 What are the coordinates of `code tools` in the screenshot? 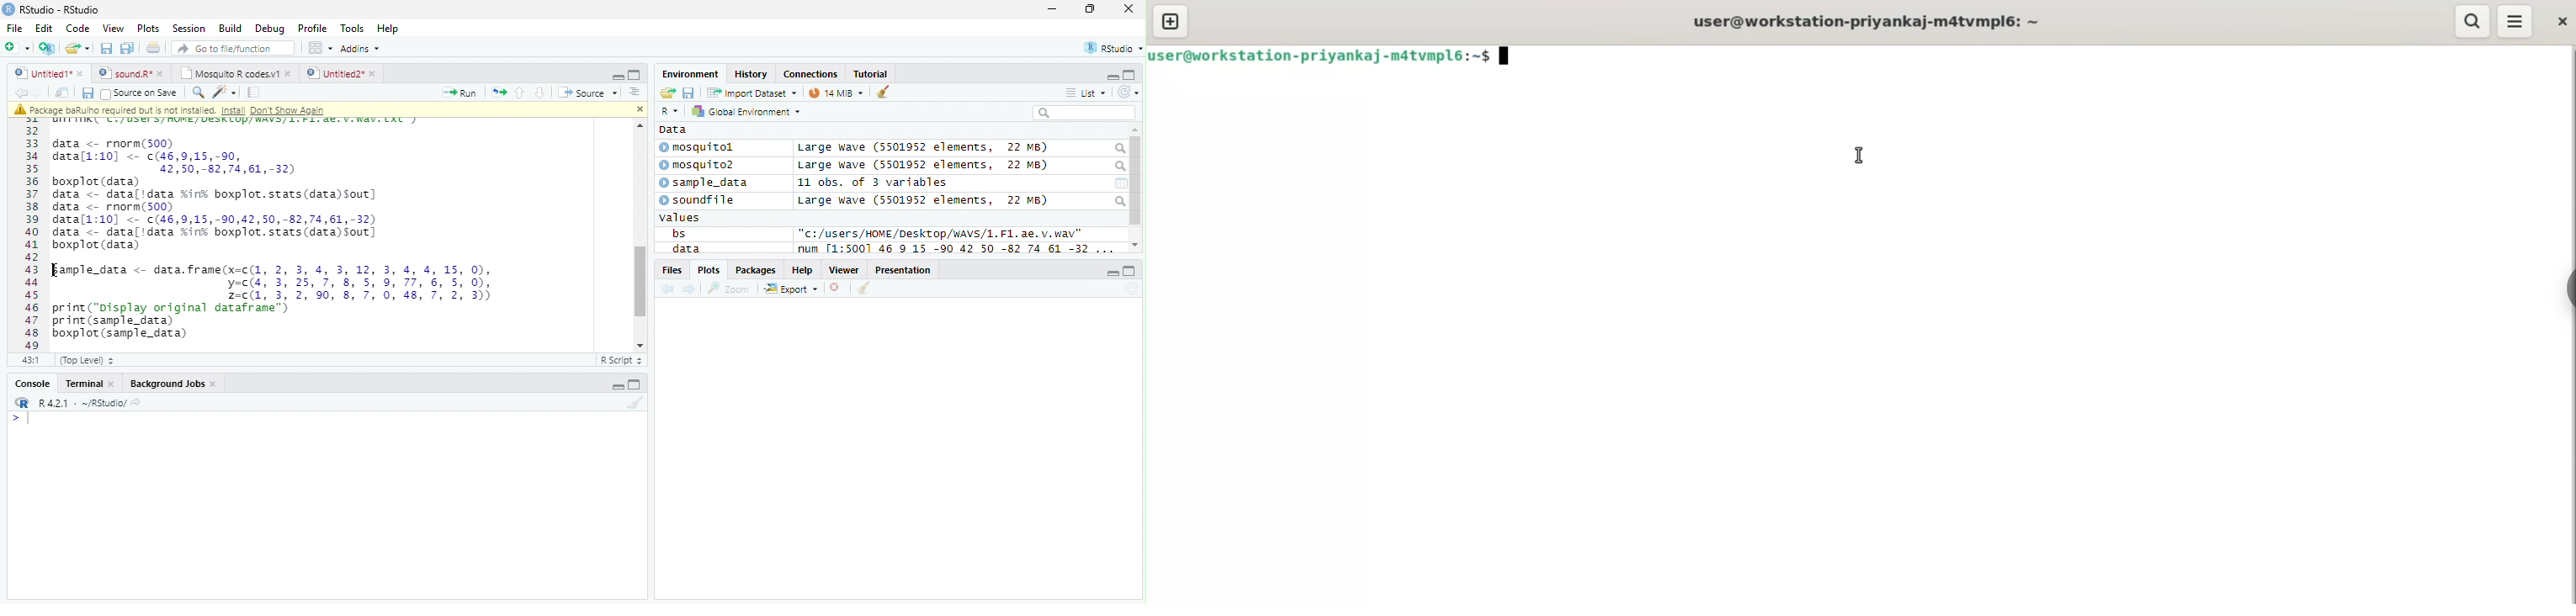 It's located at (225, 93).